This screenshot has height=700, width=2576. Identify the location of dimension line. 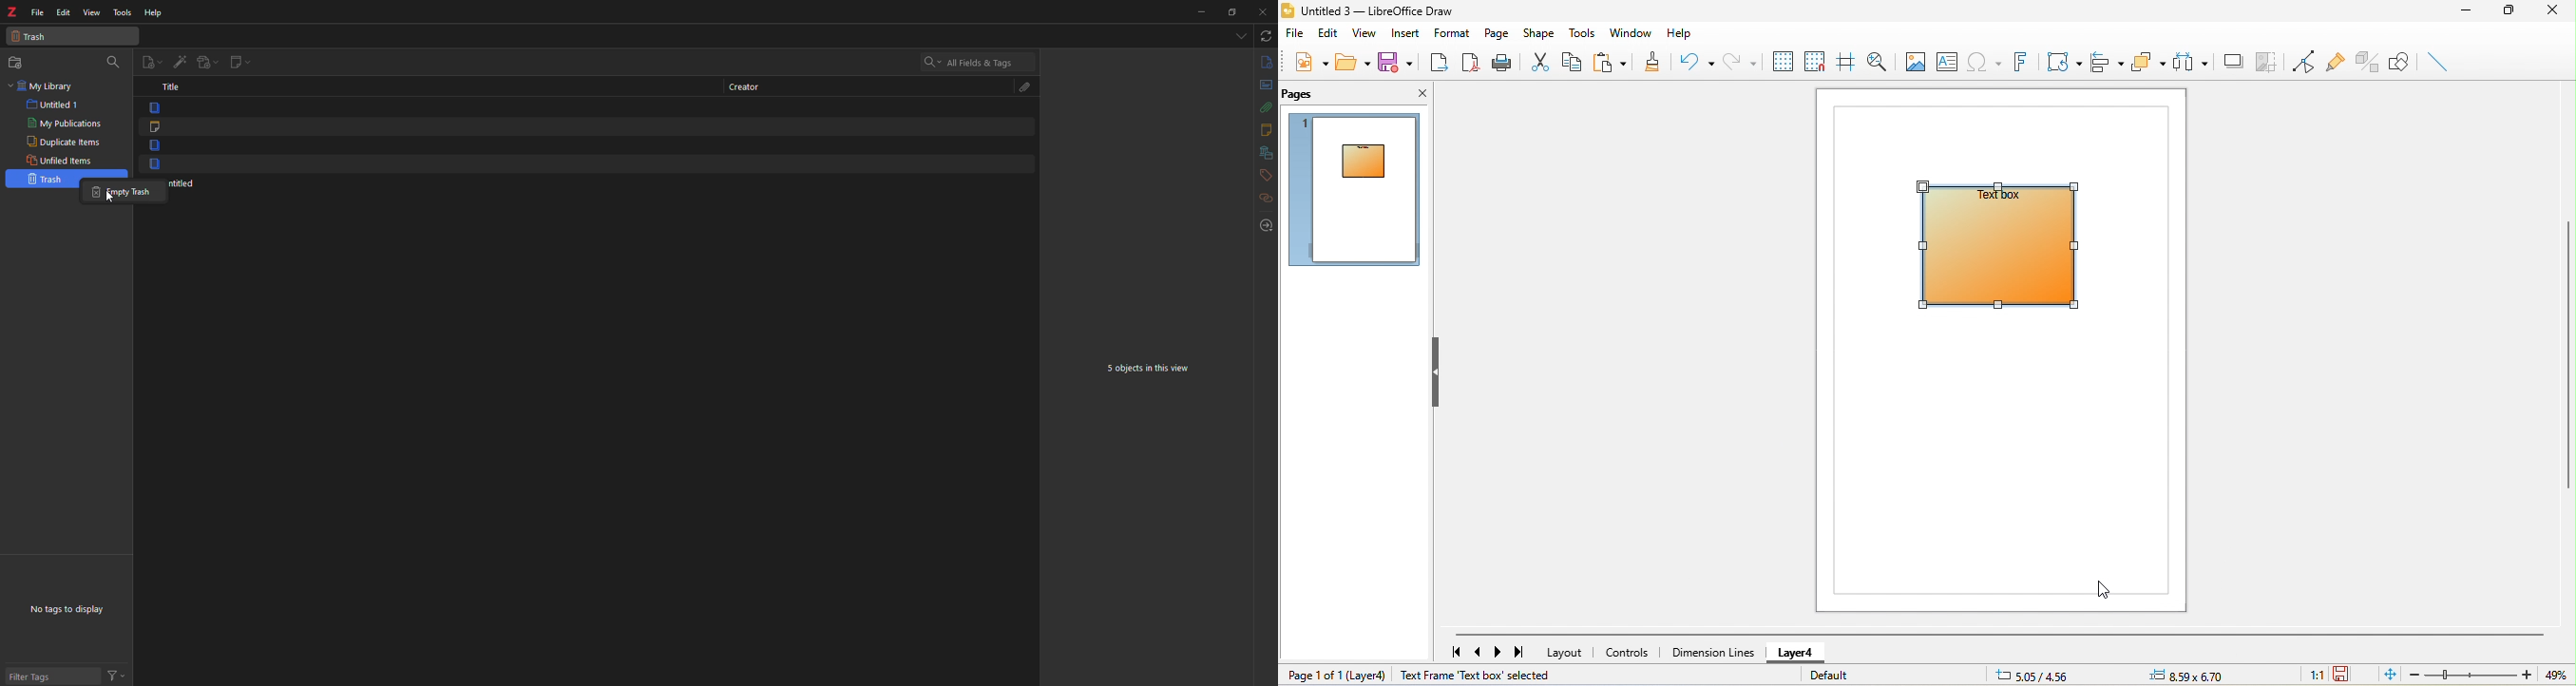
(1711, 651).